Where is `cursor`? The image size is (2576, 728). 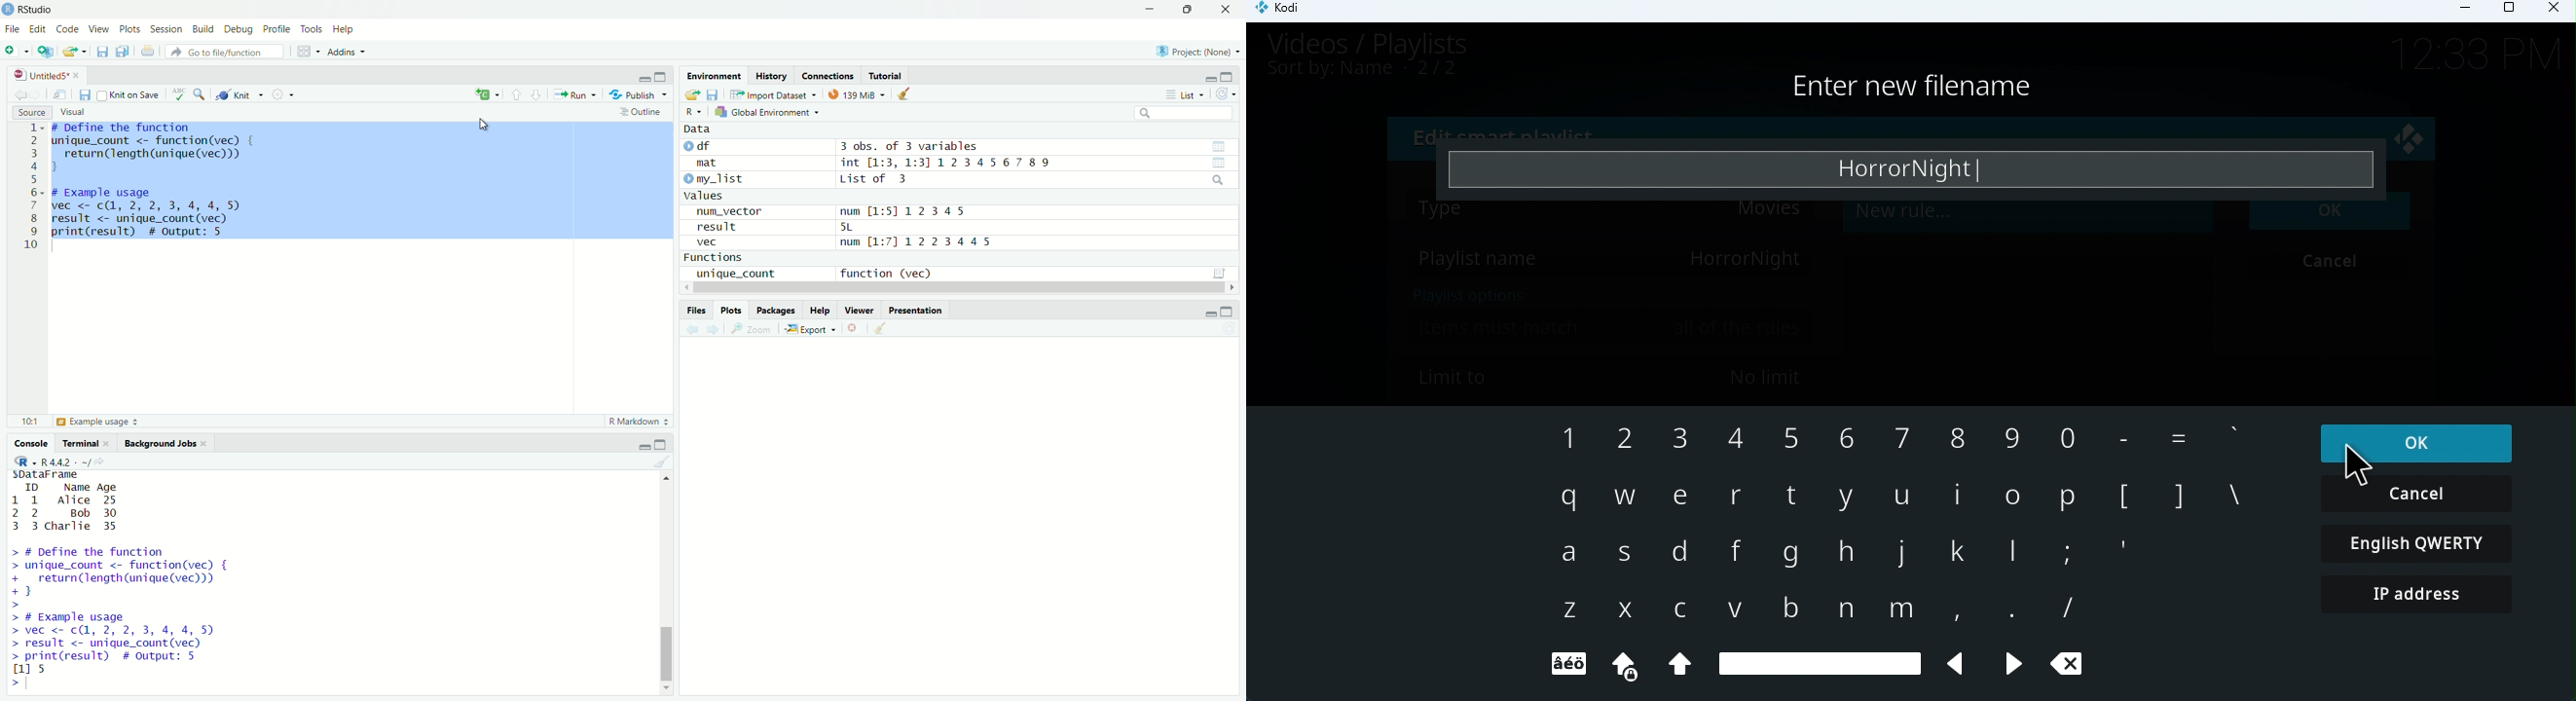 cursor is located at coordinates (485, 124).